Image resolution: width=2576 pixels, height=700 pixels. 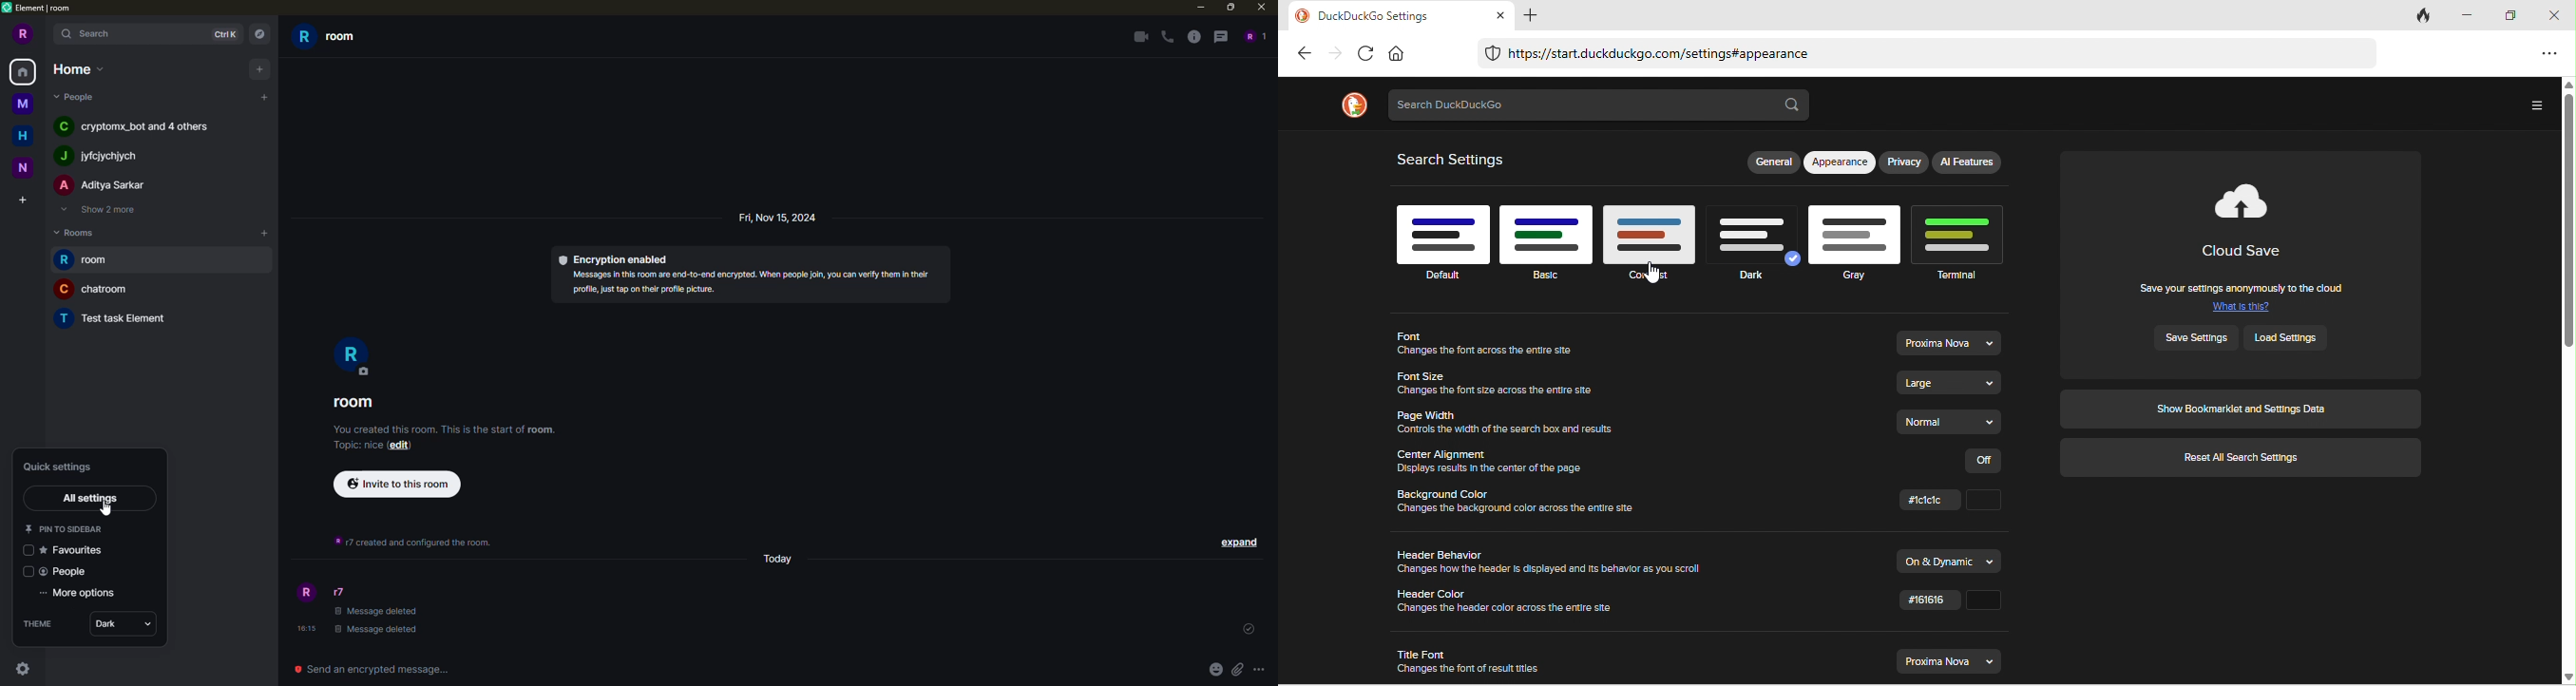 I want to click on video call, so click(x=1139, y=37).